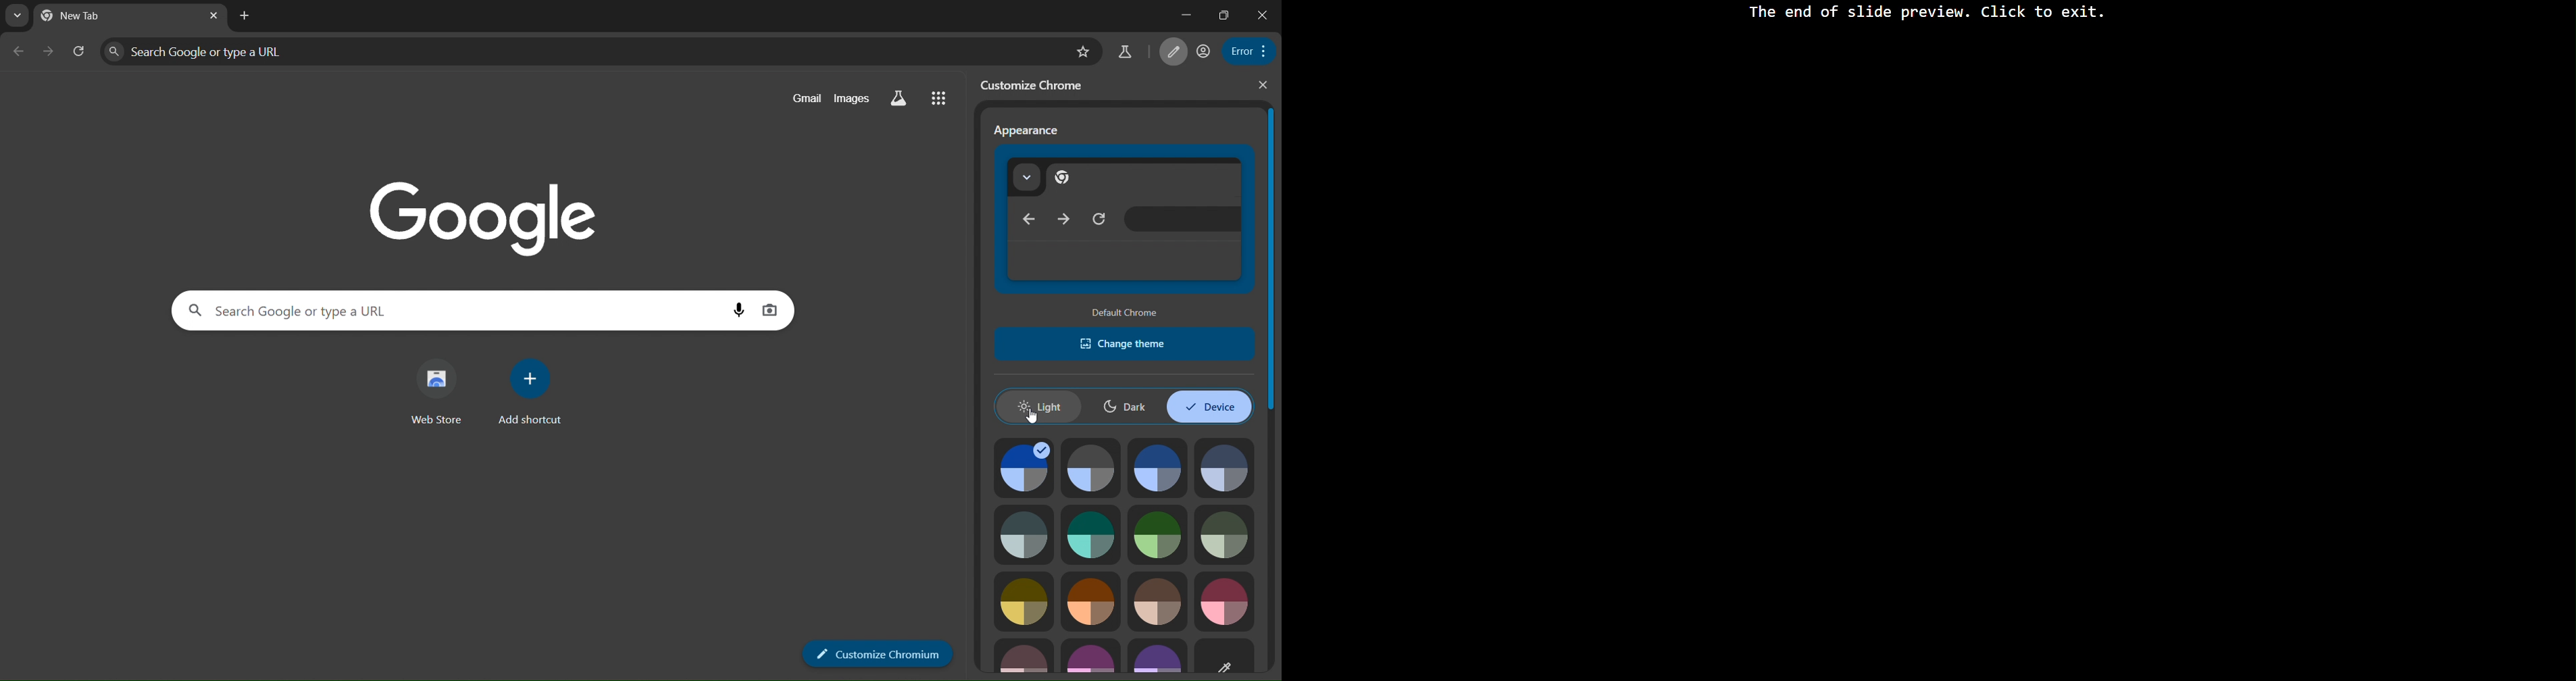 Image resolution: width=2576 pixels, height=700 pixels. Describe the element at coordinates (1927, 14) in the screenshot. I see `The end of slide preview. Click to exit.` at that location.